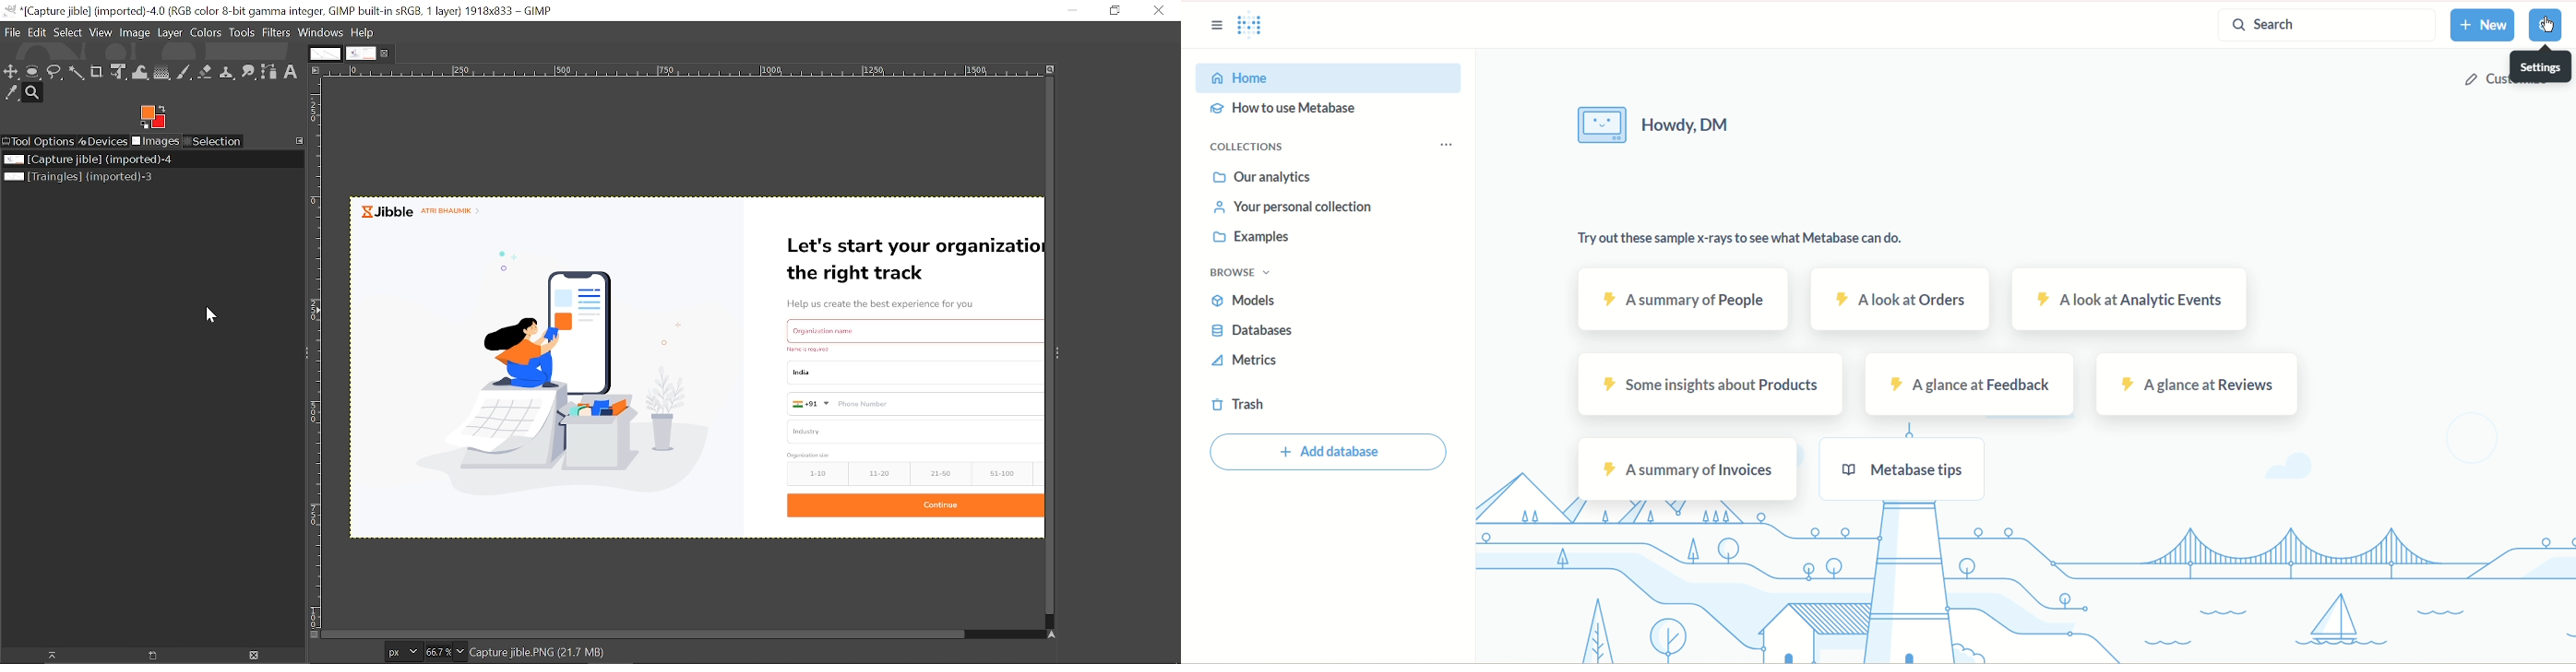  Describe the element at coordinates (76, 74) in the screenshot. I see `Fuzzy select tool` at that location.